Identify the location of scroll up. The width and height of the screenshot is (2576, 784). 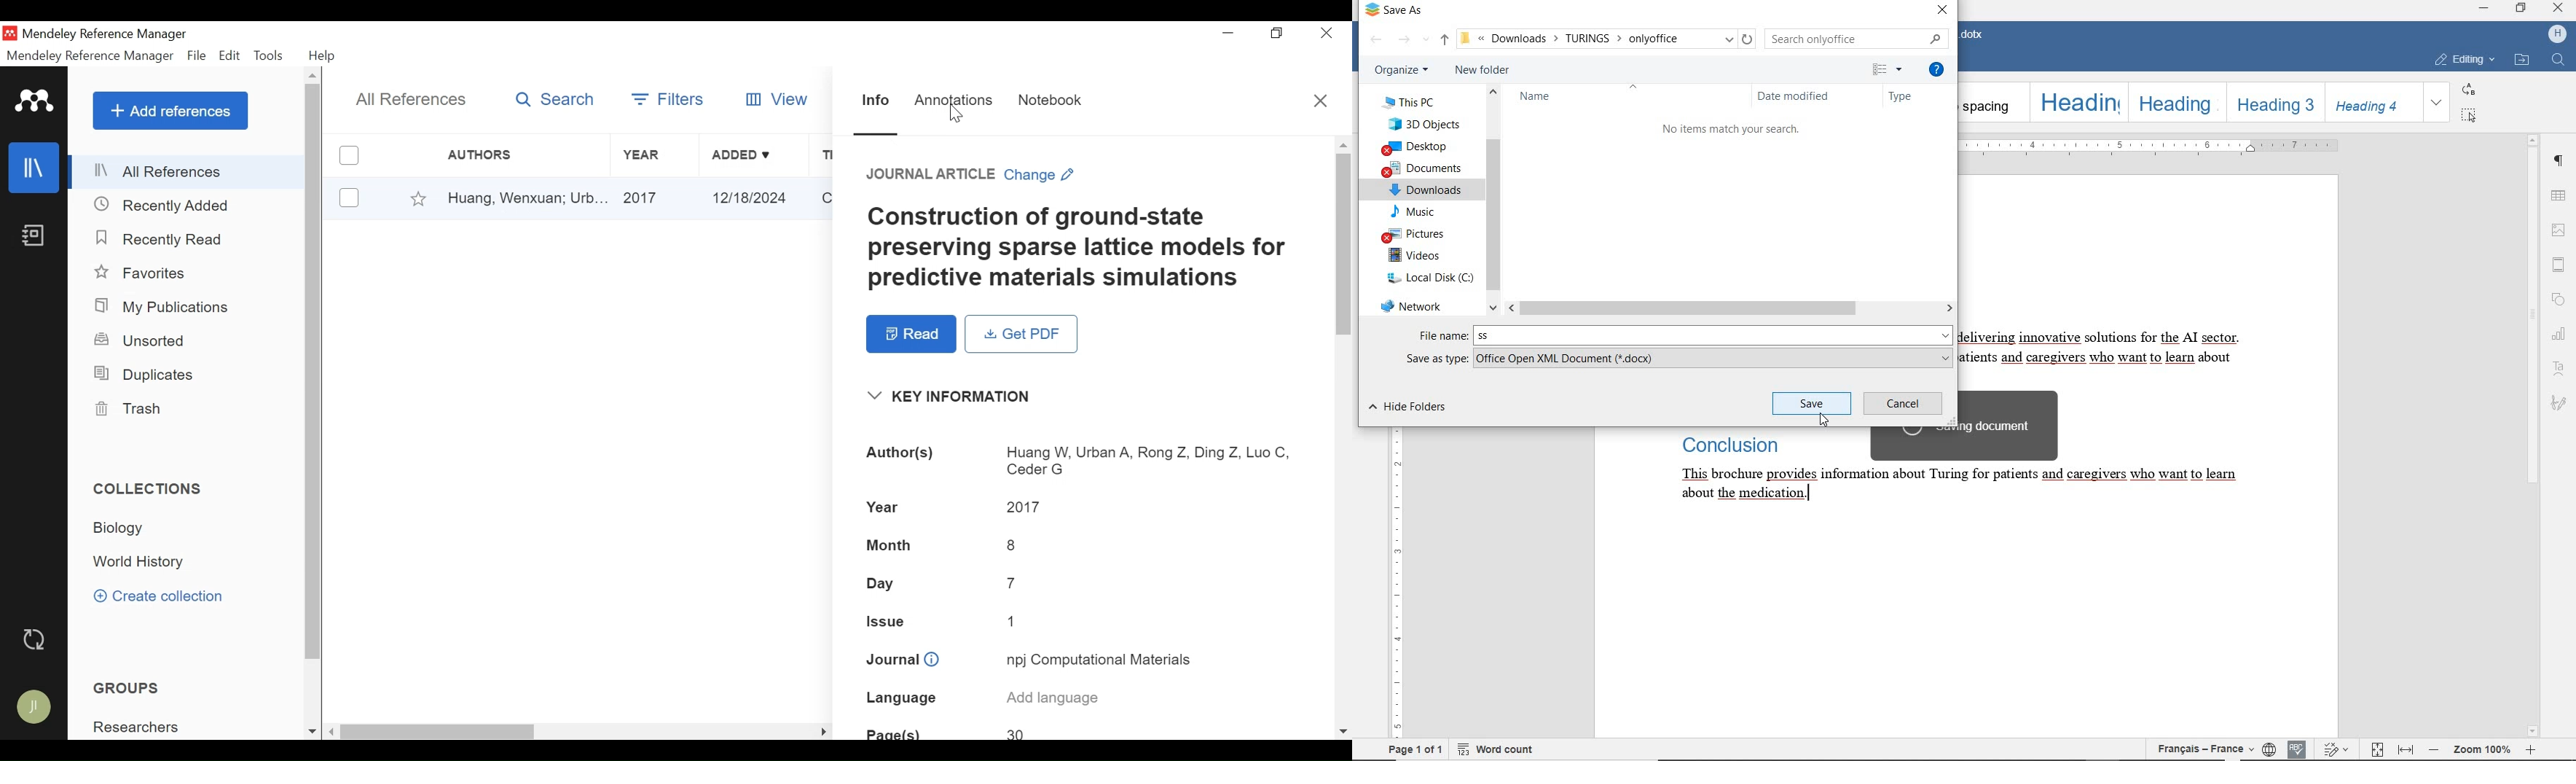
(2532, 139).